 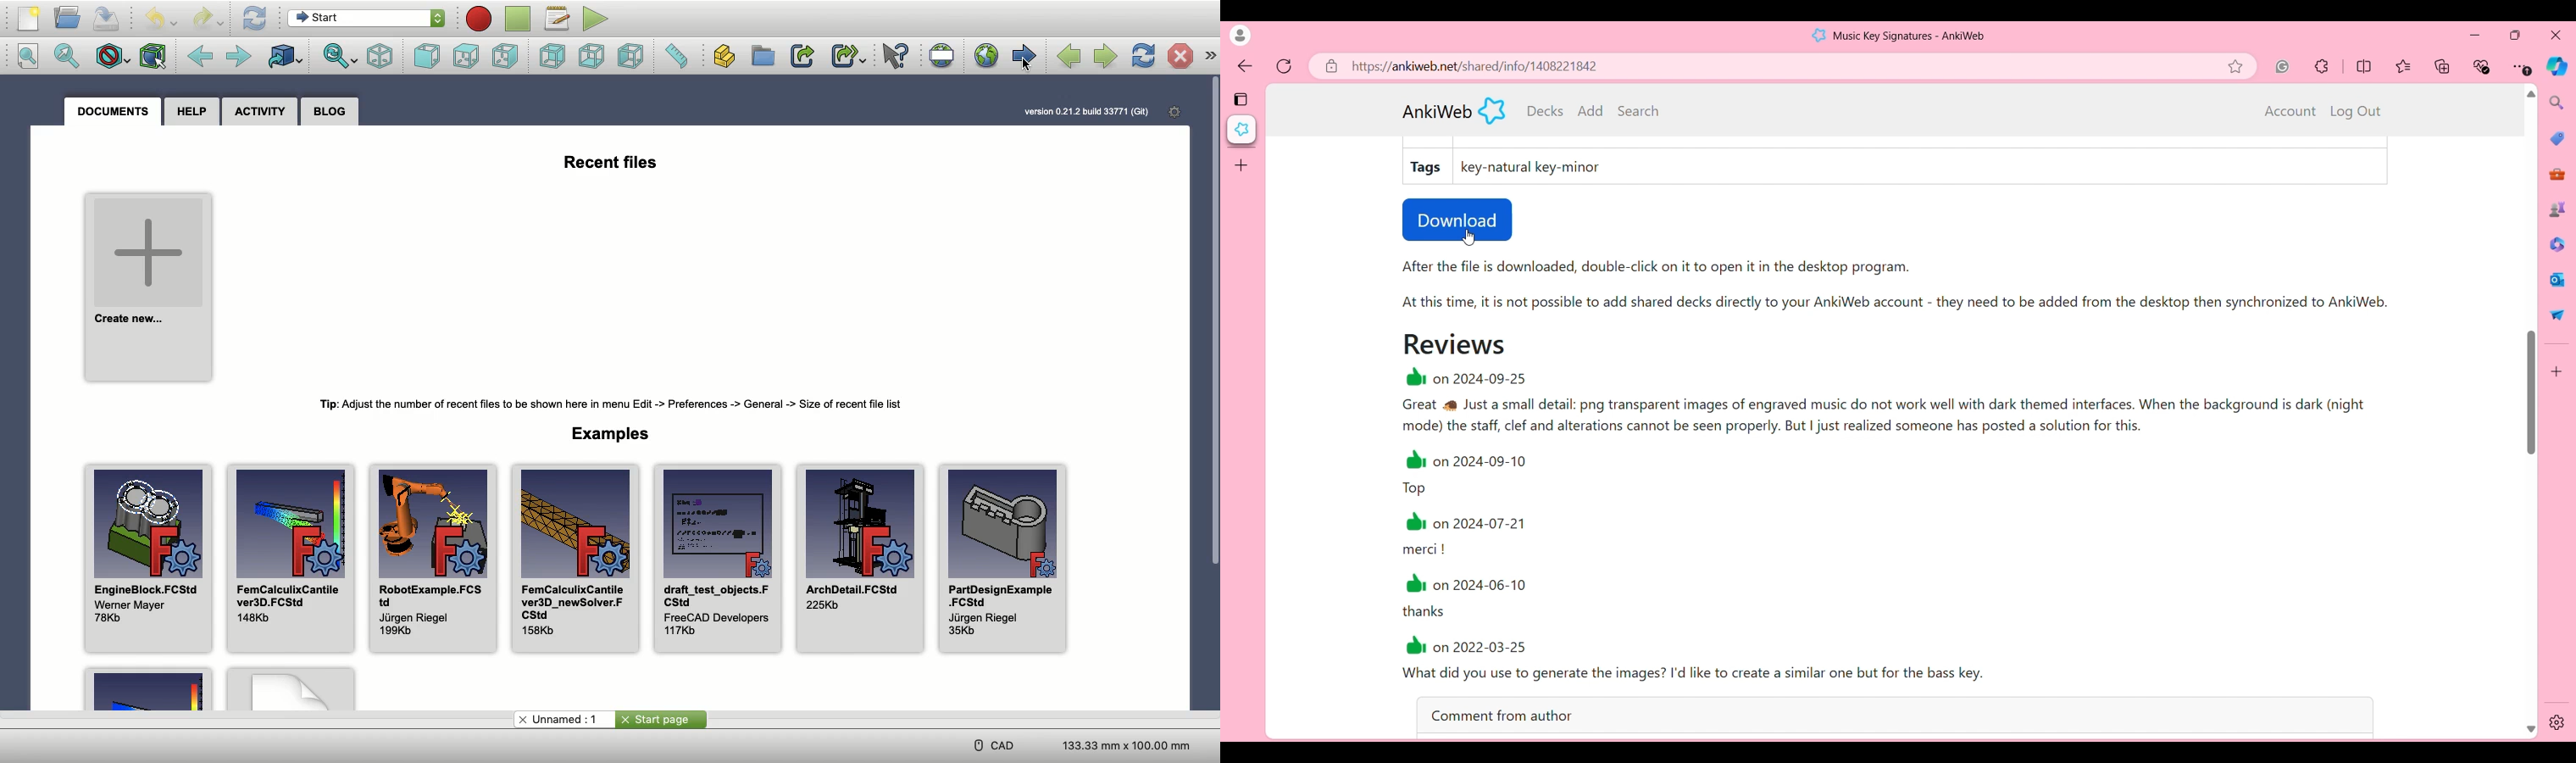 What do you see at coordinates (1025, 70) in the screenshot?
I see `cursor` at bounding box center [1025, 70].